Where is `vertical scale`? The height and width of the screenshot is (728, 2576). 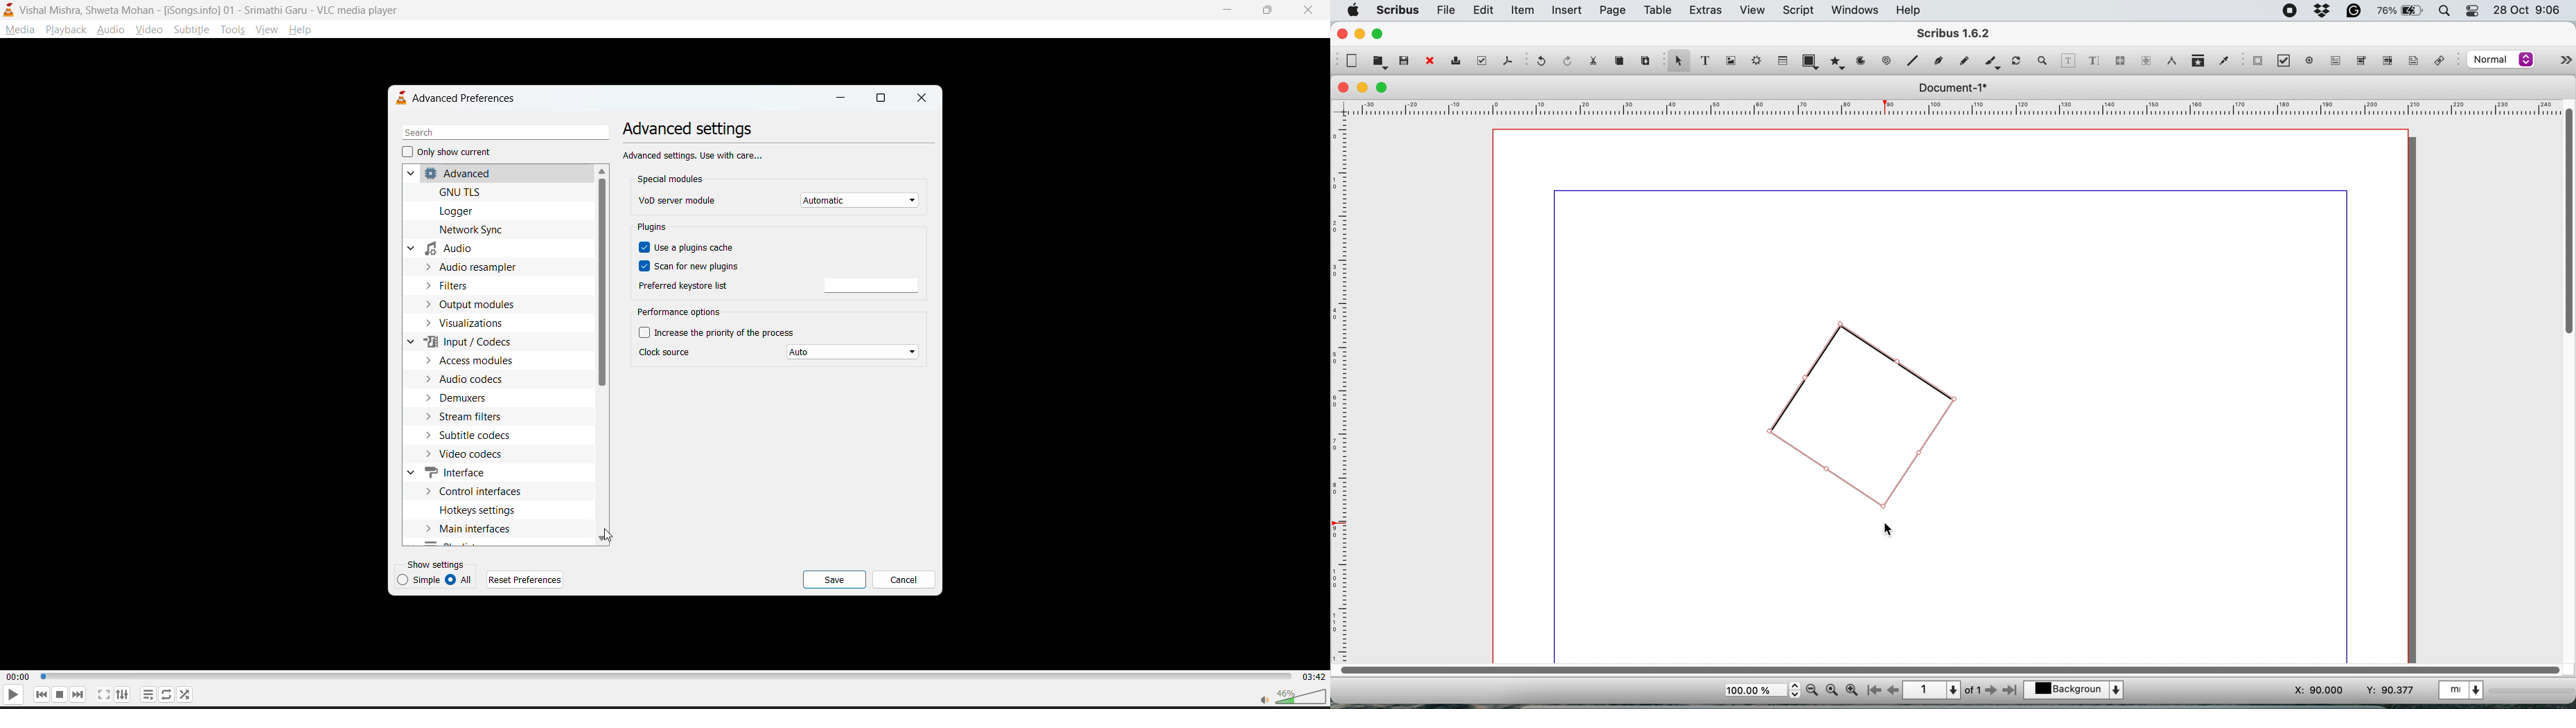 vertical scale is located at coordinates (1343, 387).